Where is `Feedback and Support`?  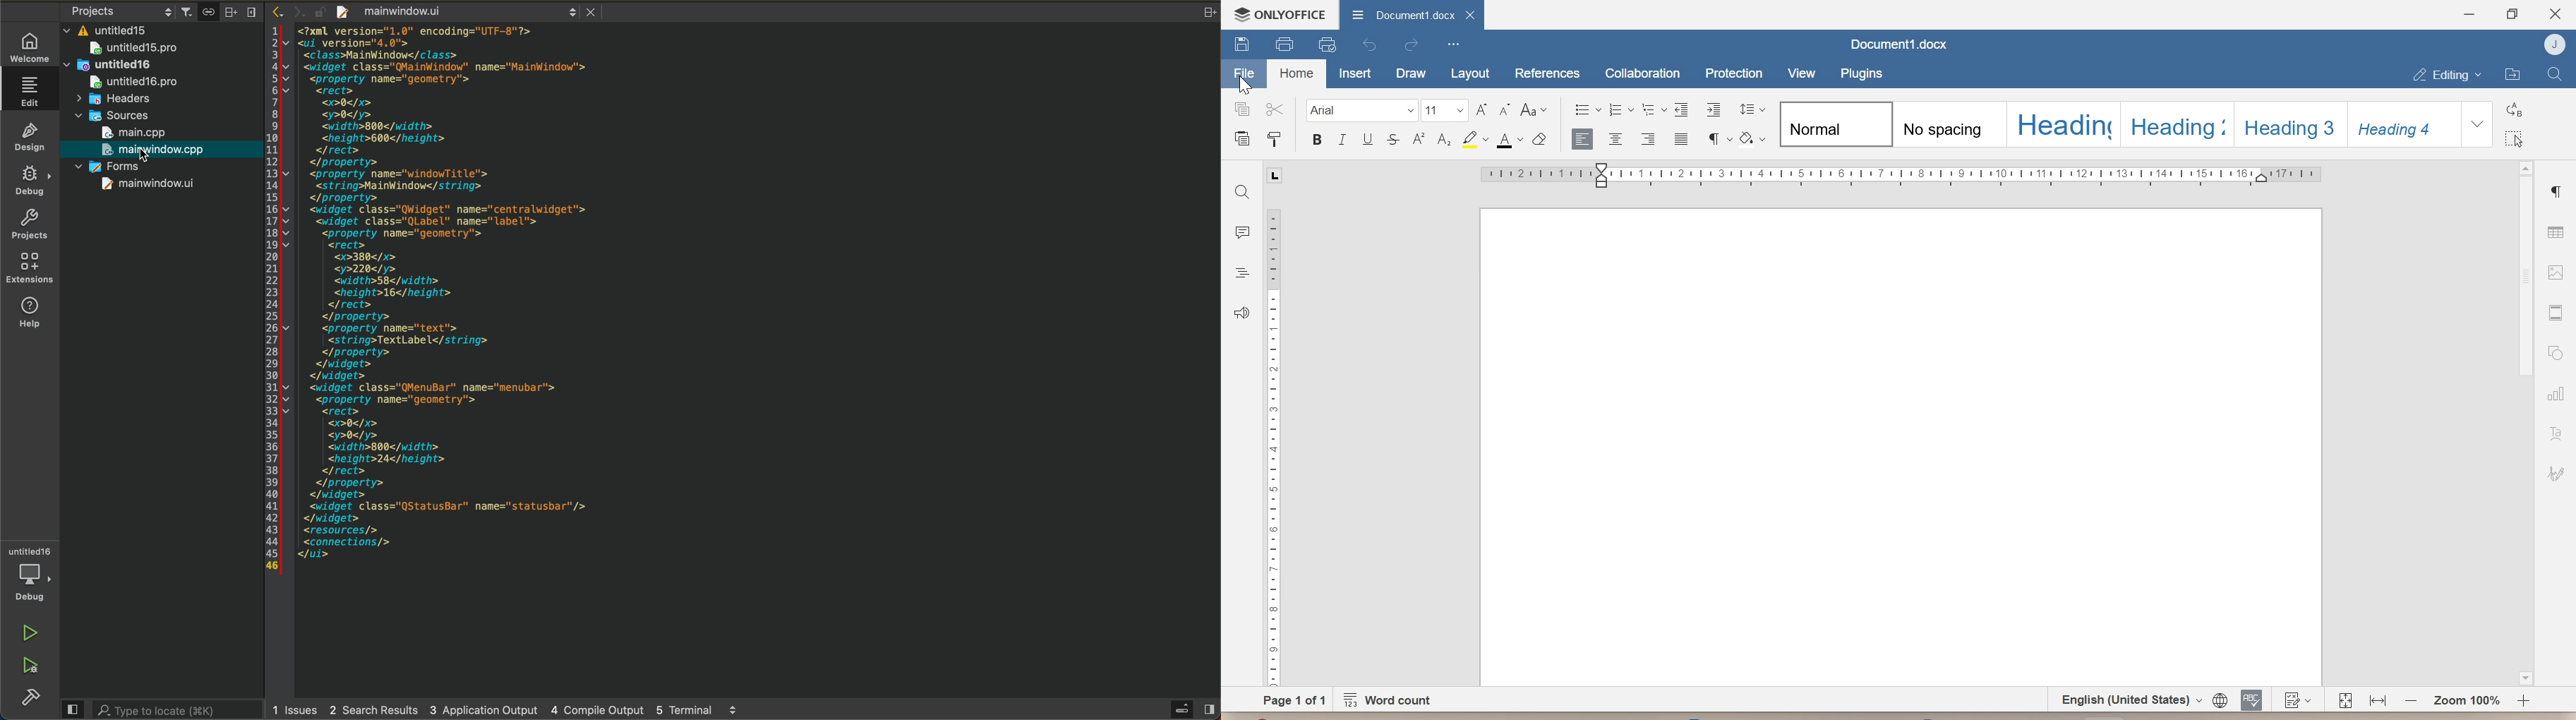
Feedback and Support is located at coordinates (1239, 314).